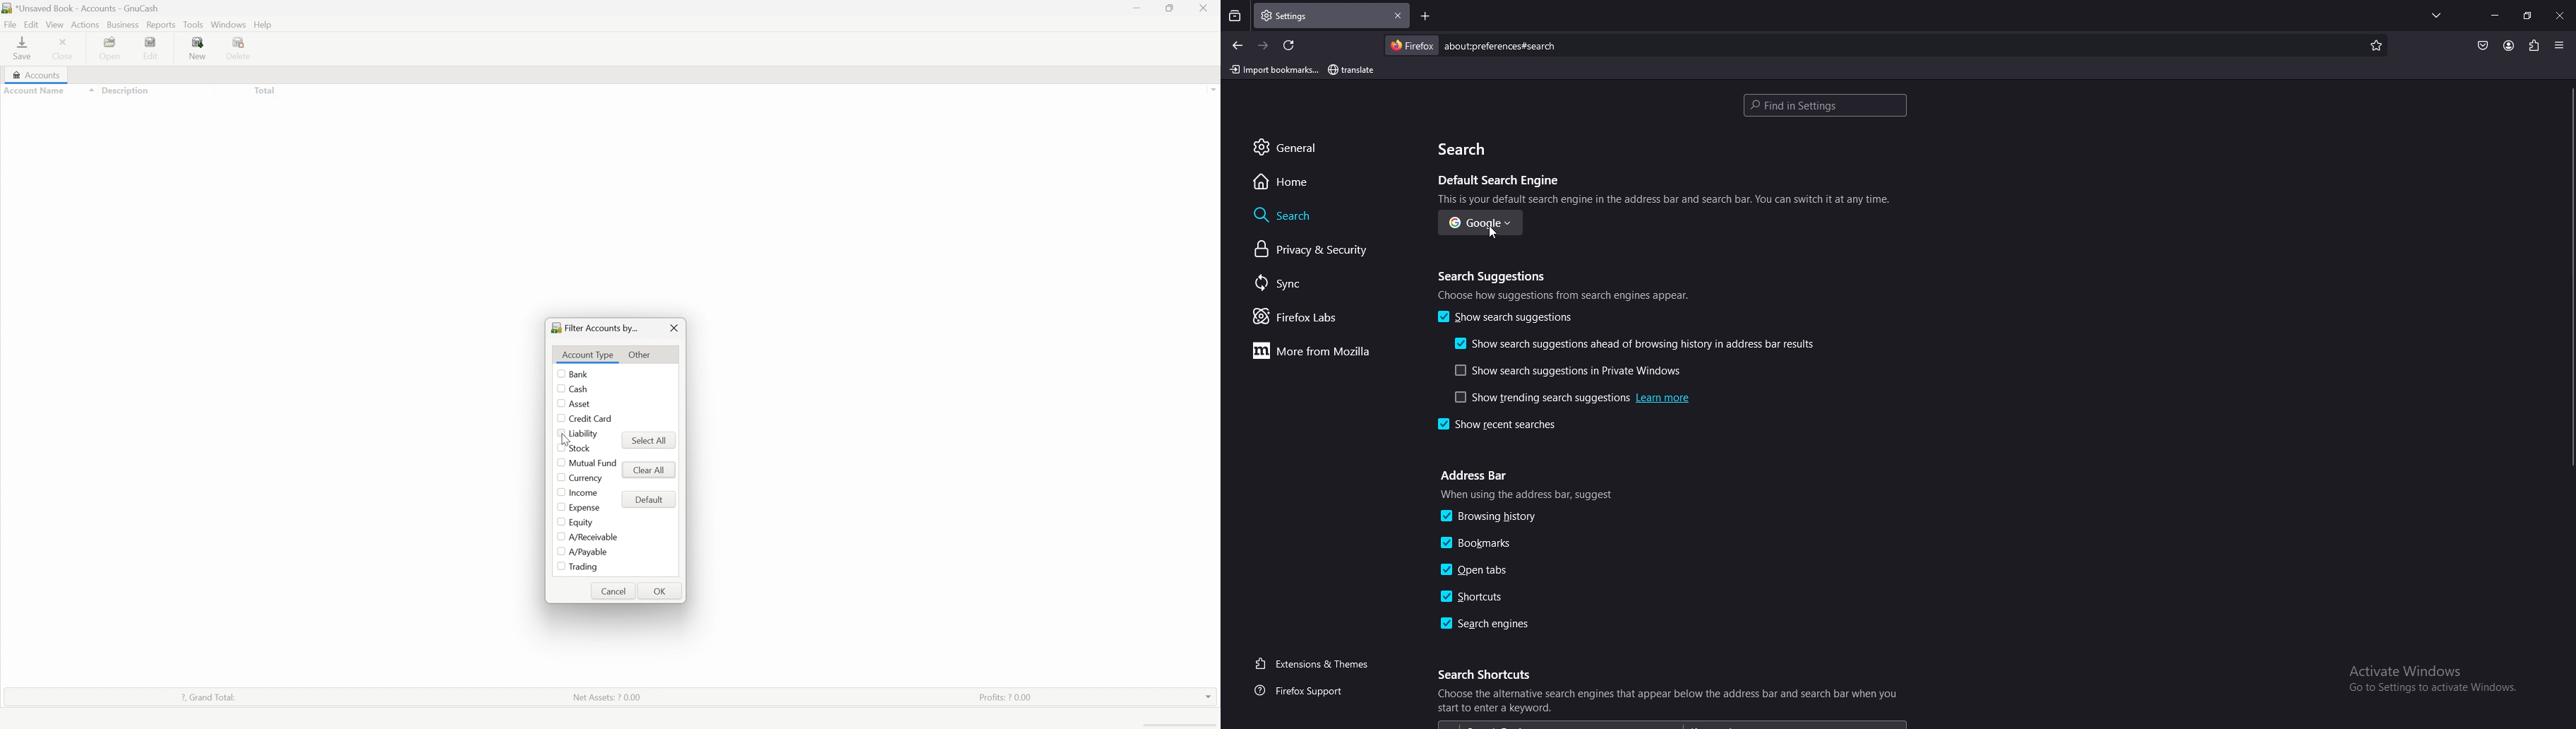 Image resolution: width=2576 pixels, height=756 pixels. What do you see at coordinates (588, 354) in the screenshot?
I see `Account Type` at bounding box center [588, 354].